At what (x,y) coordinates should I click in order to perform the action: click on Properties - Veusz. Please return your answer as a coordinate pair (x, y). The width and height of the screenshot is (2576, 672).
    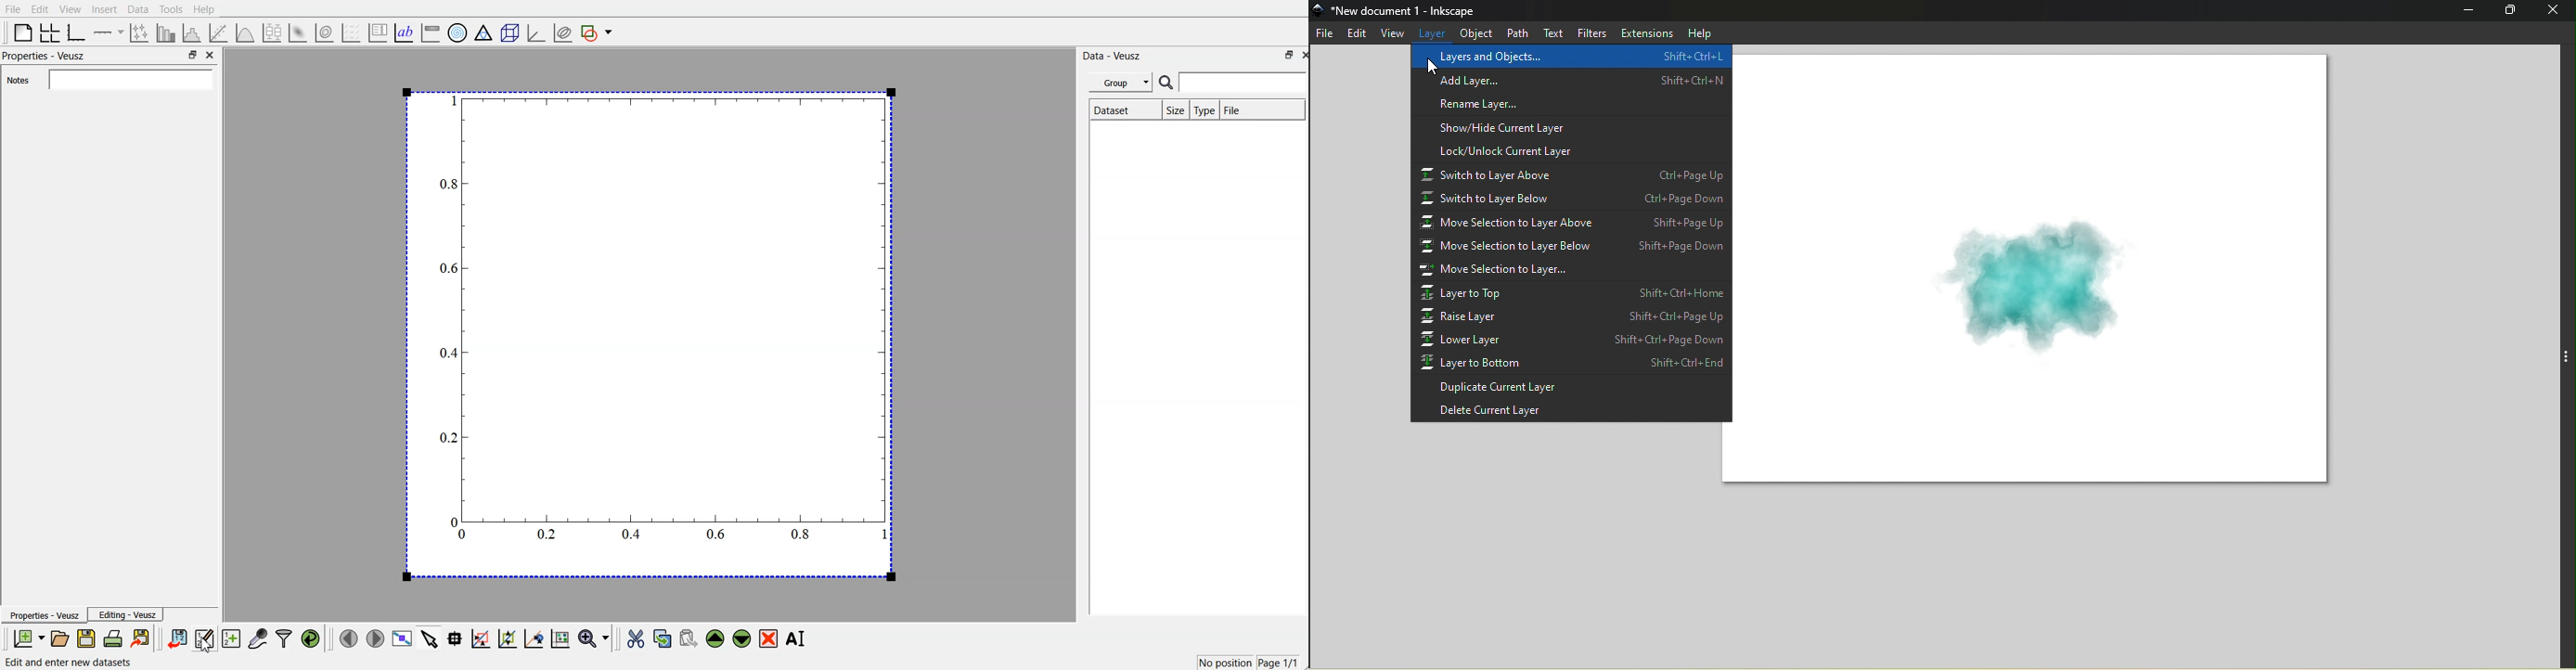
    Looking at the image, I should click on (45, 615).